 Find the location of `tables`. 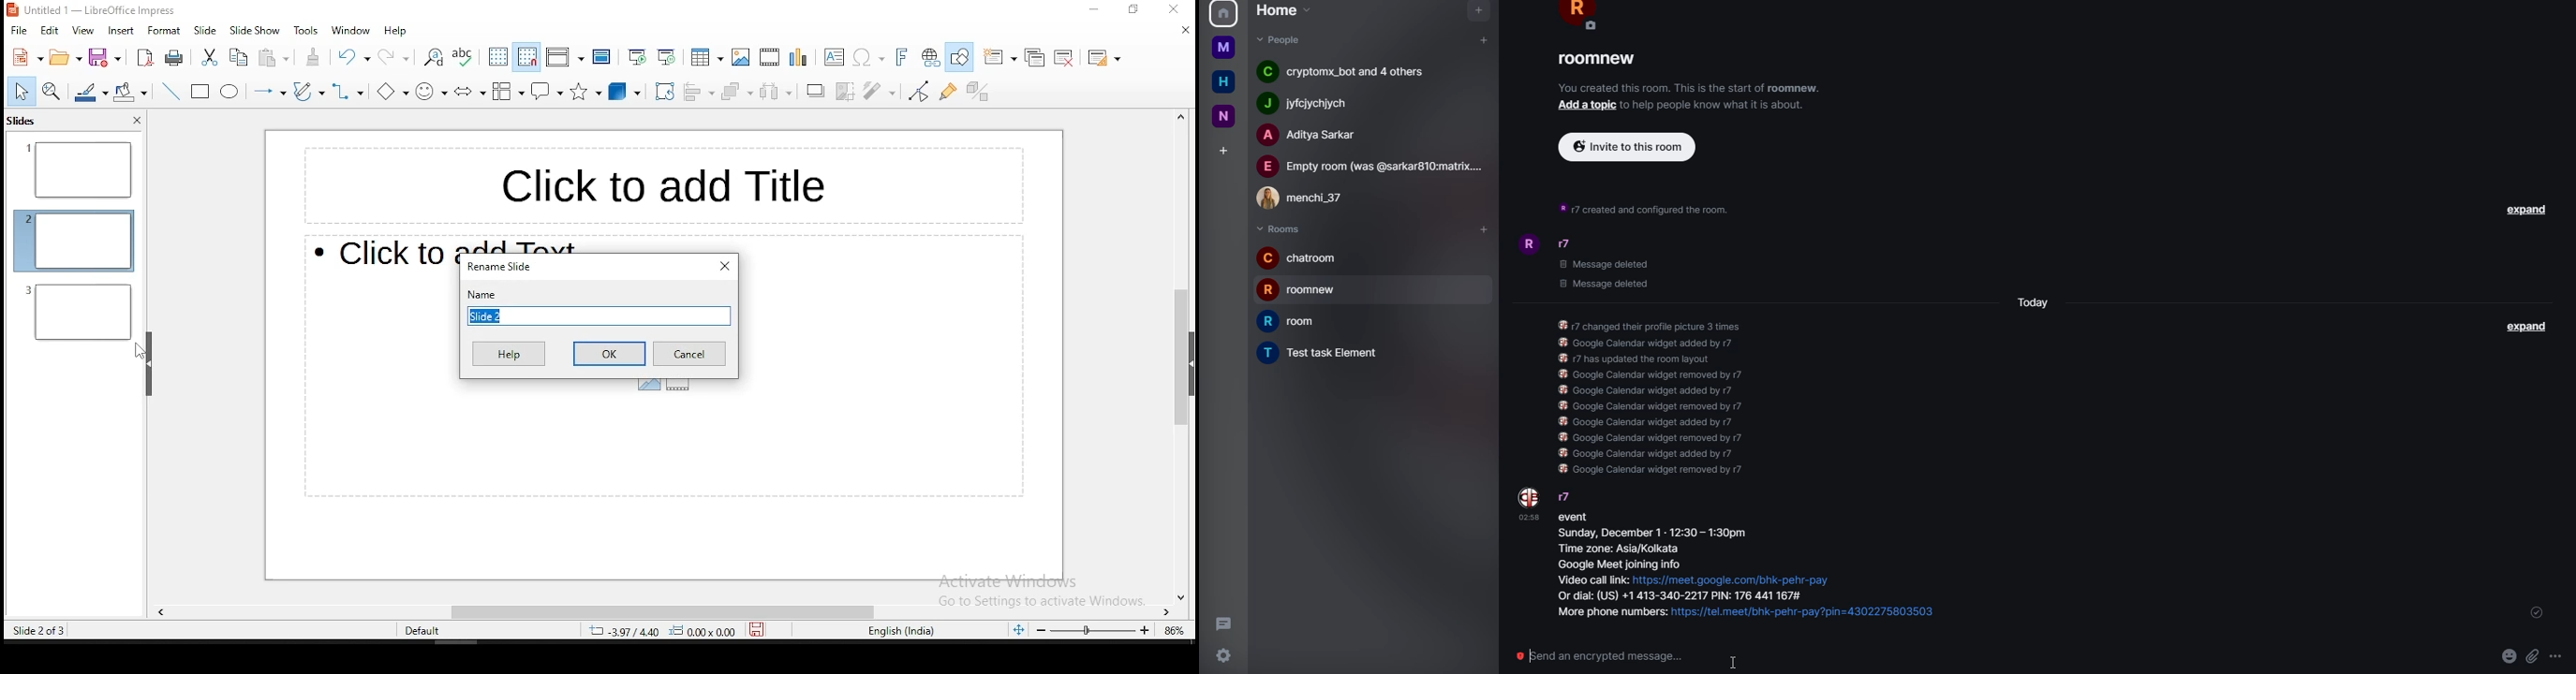

tables is located at coordinates (708, 57).